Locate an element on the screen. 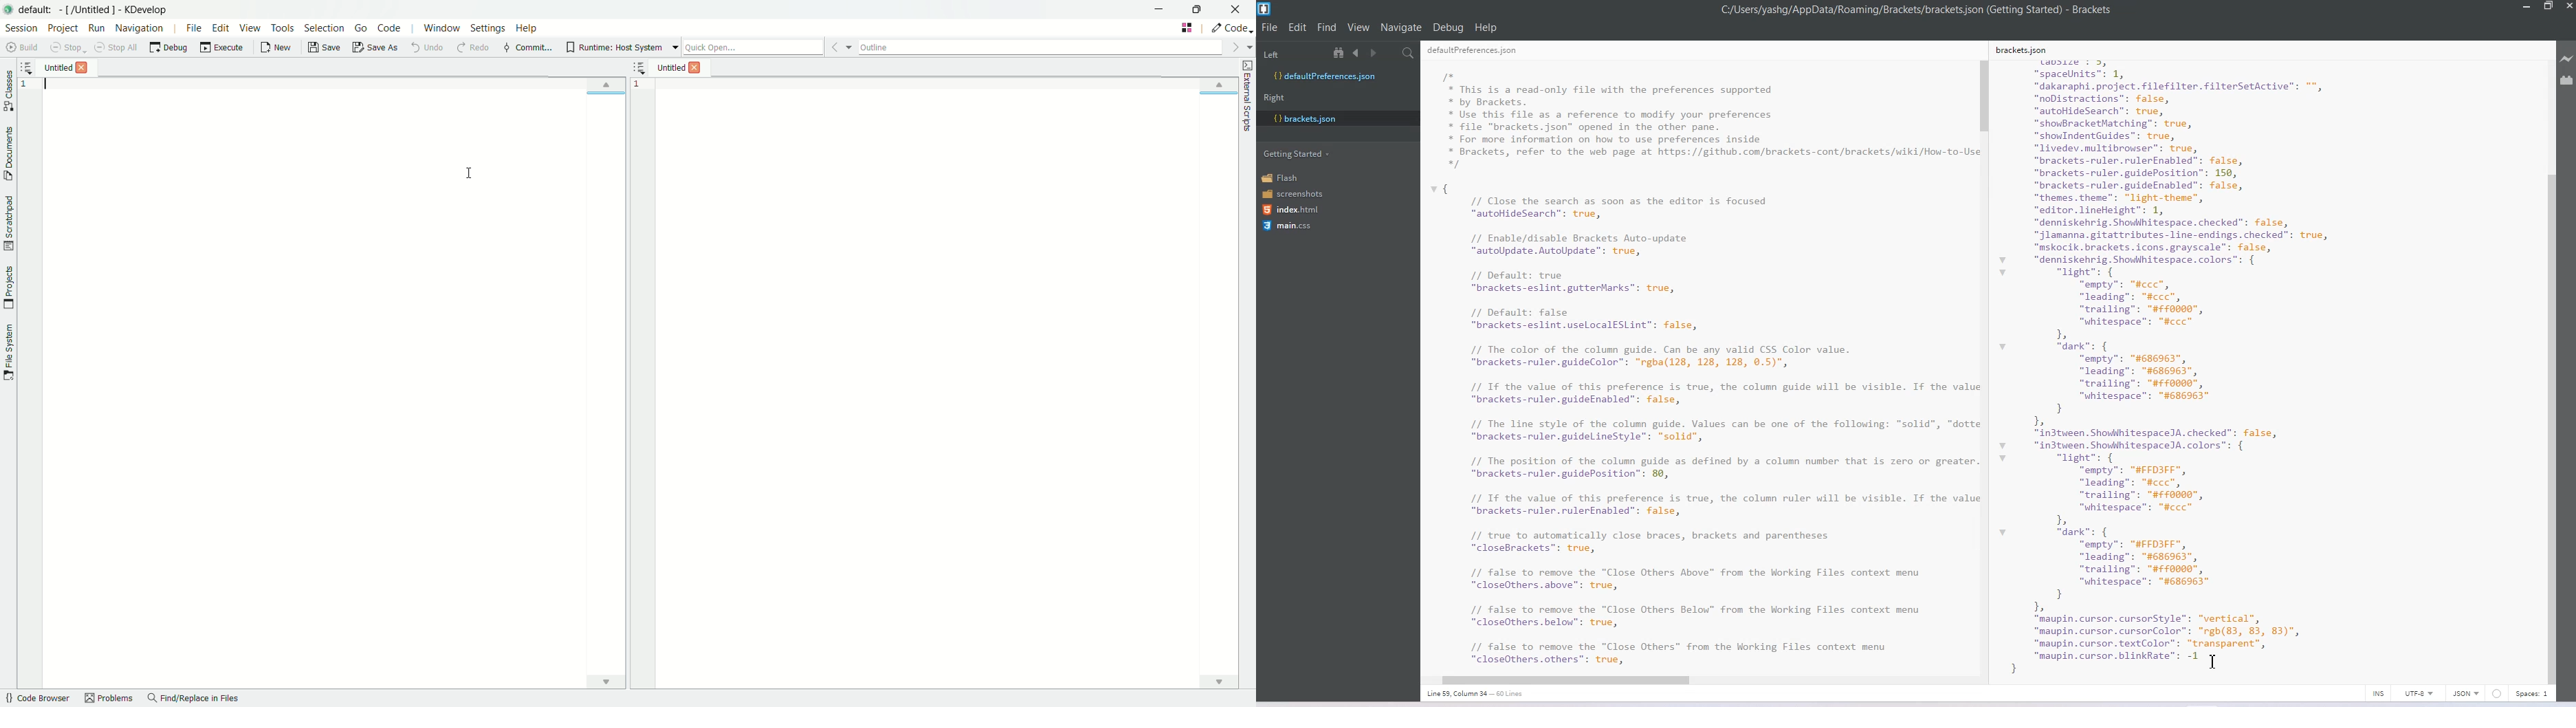 The height and width of the screenshot is (728, 2576). Spaces 1 is located at coordinates (2533, 694).